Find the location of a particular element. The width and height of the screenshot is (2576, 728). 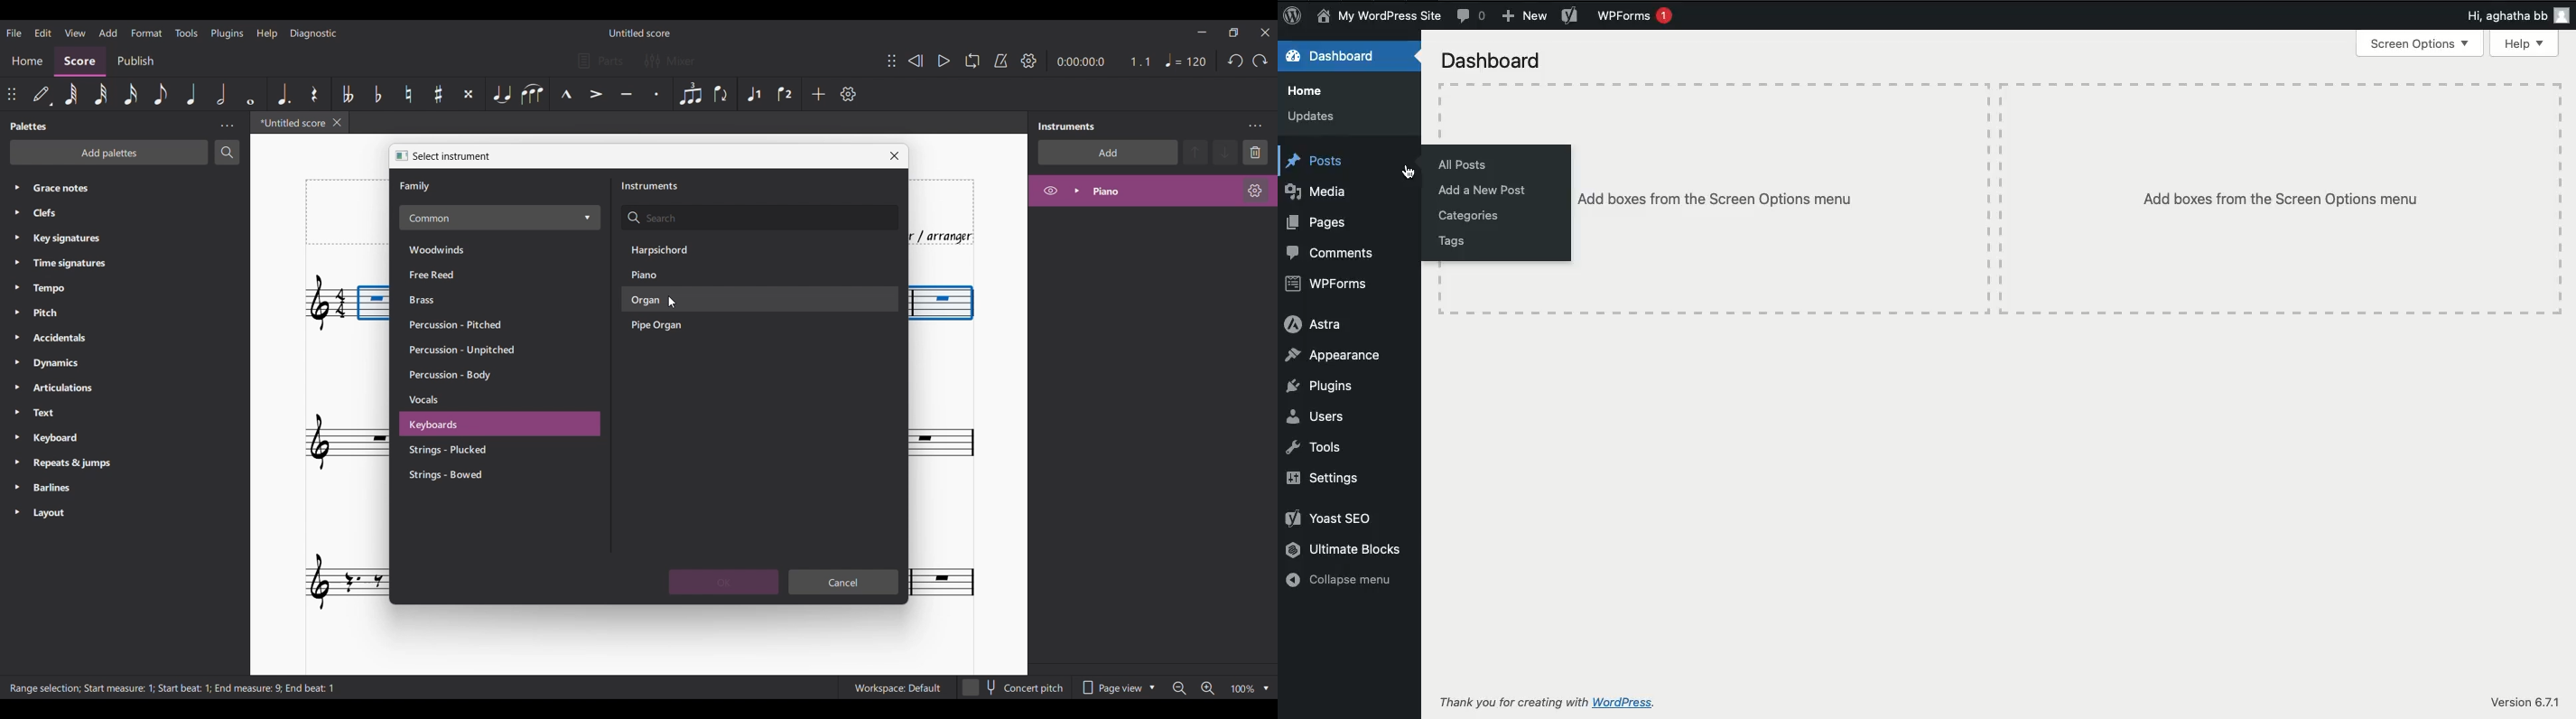

Quarter note is located at coordinates (1186, 60).